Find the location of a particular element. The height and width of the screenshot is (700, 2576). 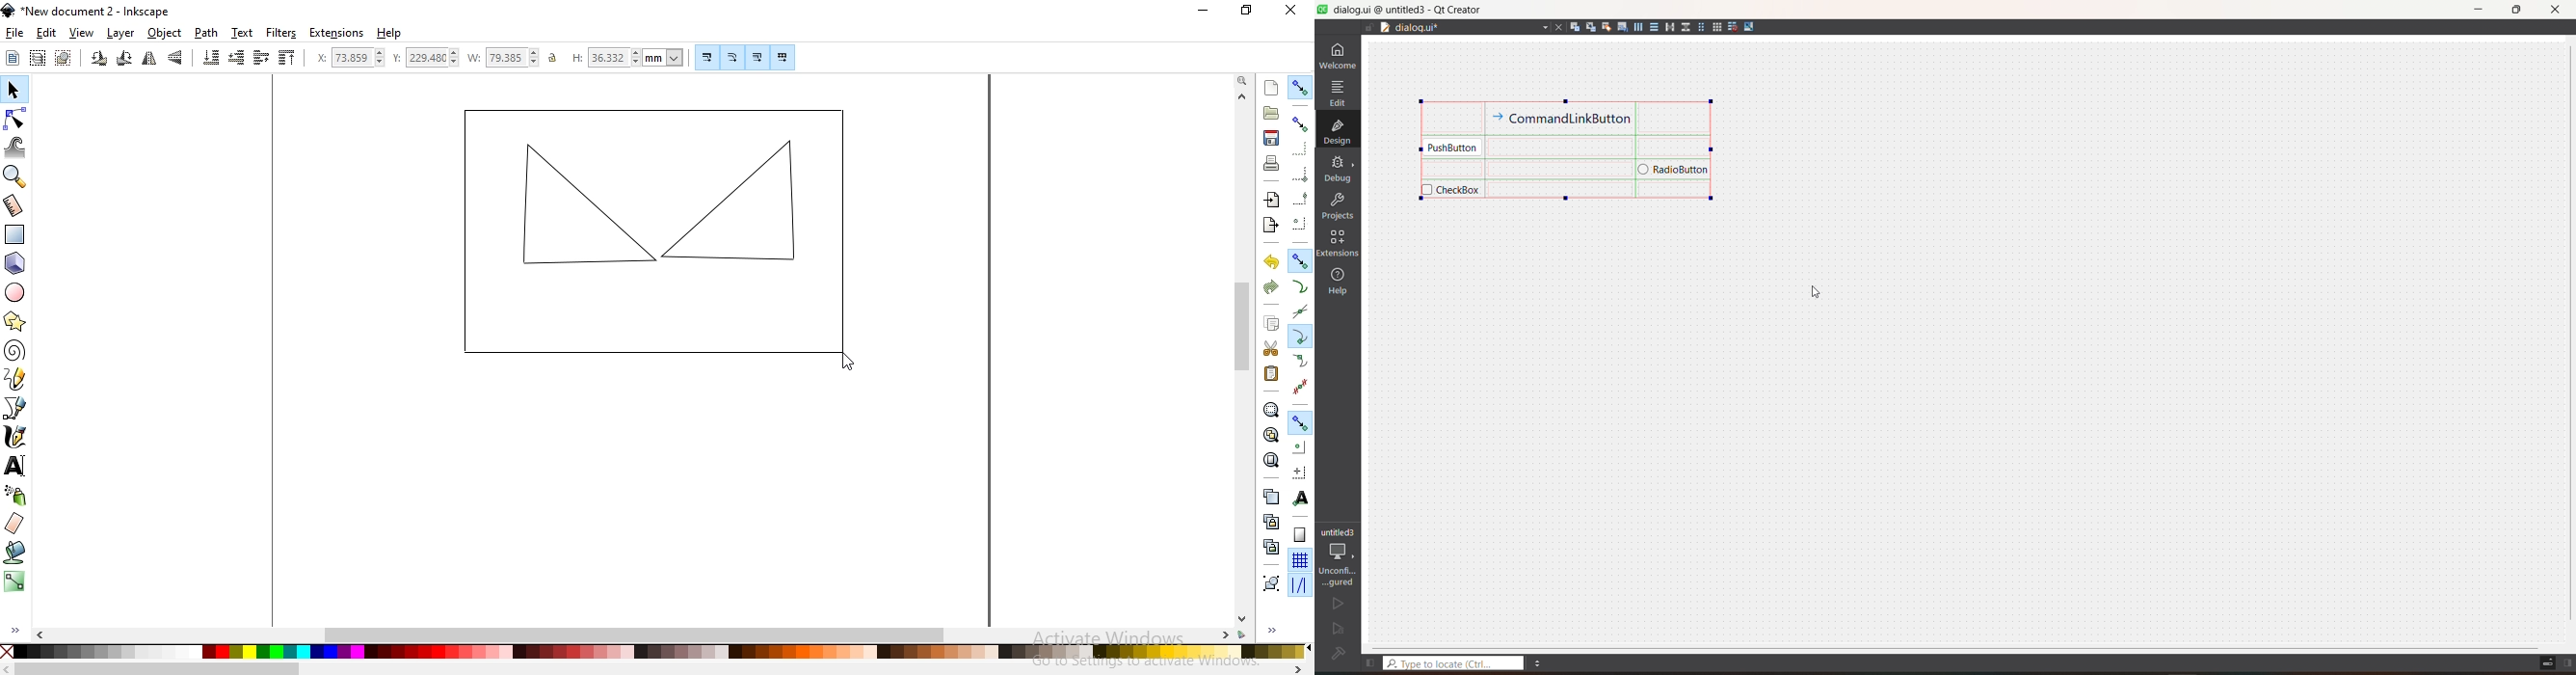

edit tab order is located at coordinates (1623, 28).